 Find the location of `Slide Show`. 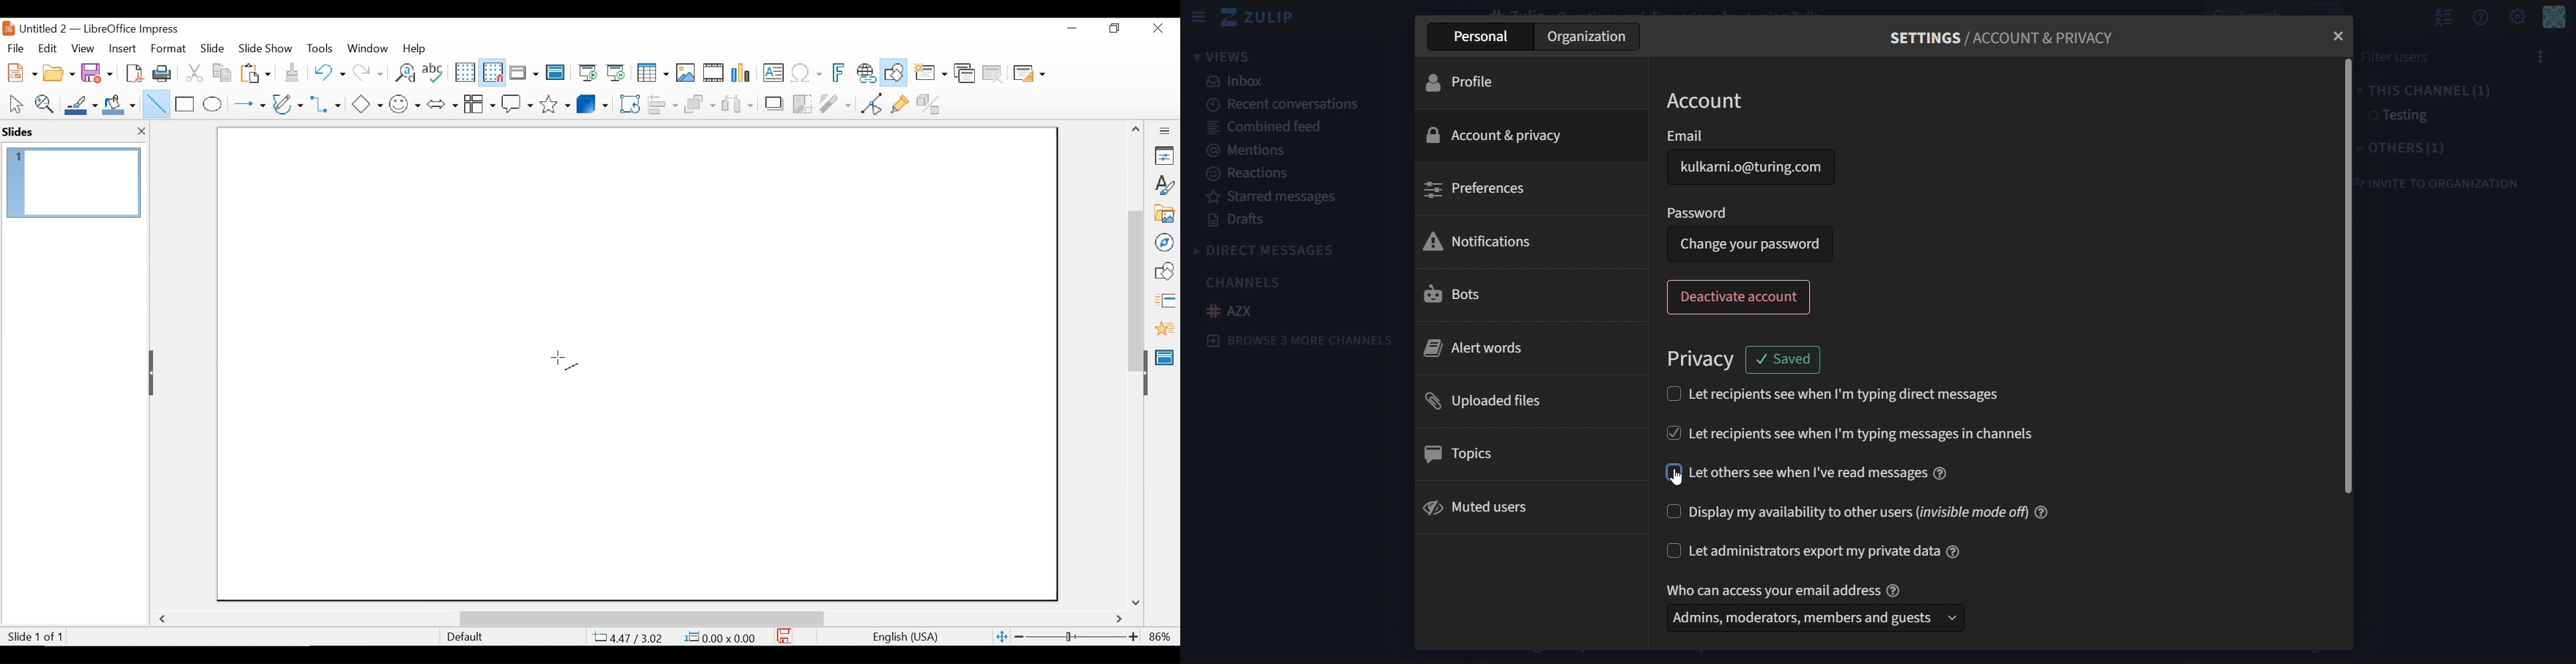

Slide Show is located at coordinates (266, 47).